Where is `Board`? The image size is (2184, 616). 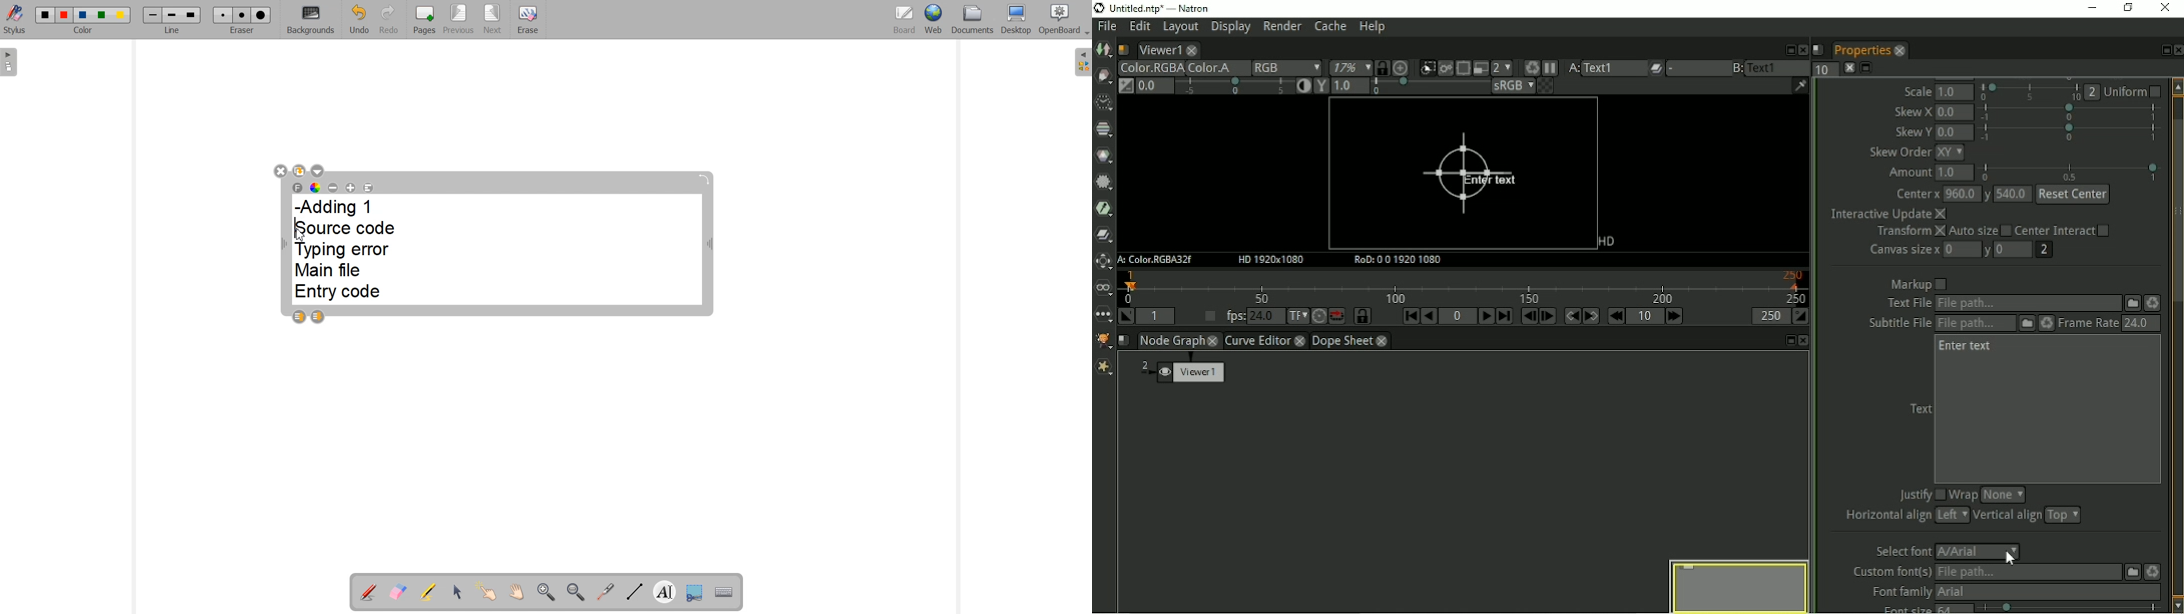 Board is located at coordinates (905, 20).